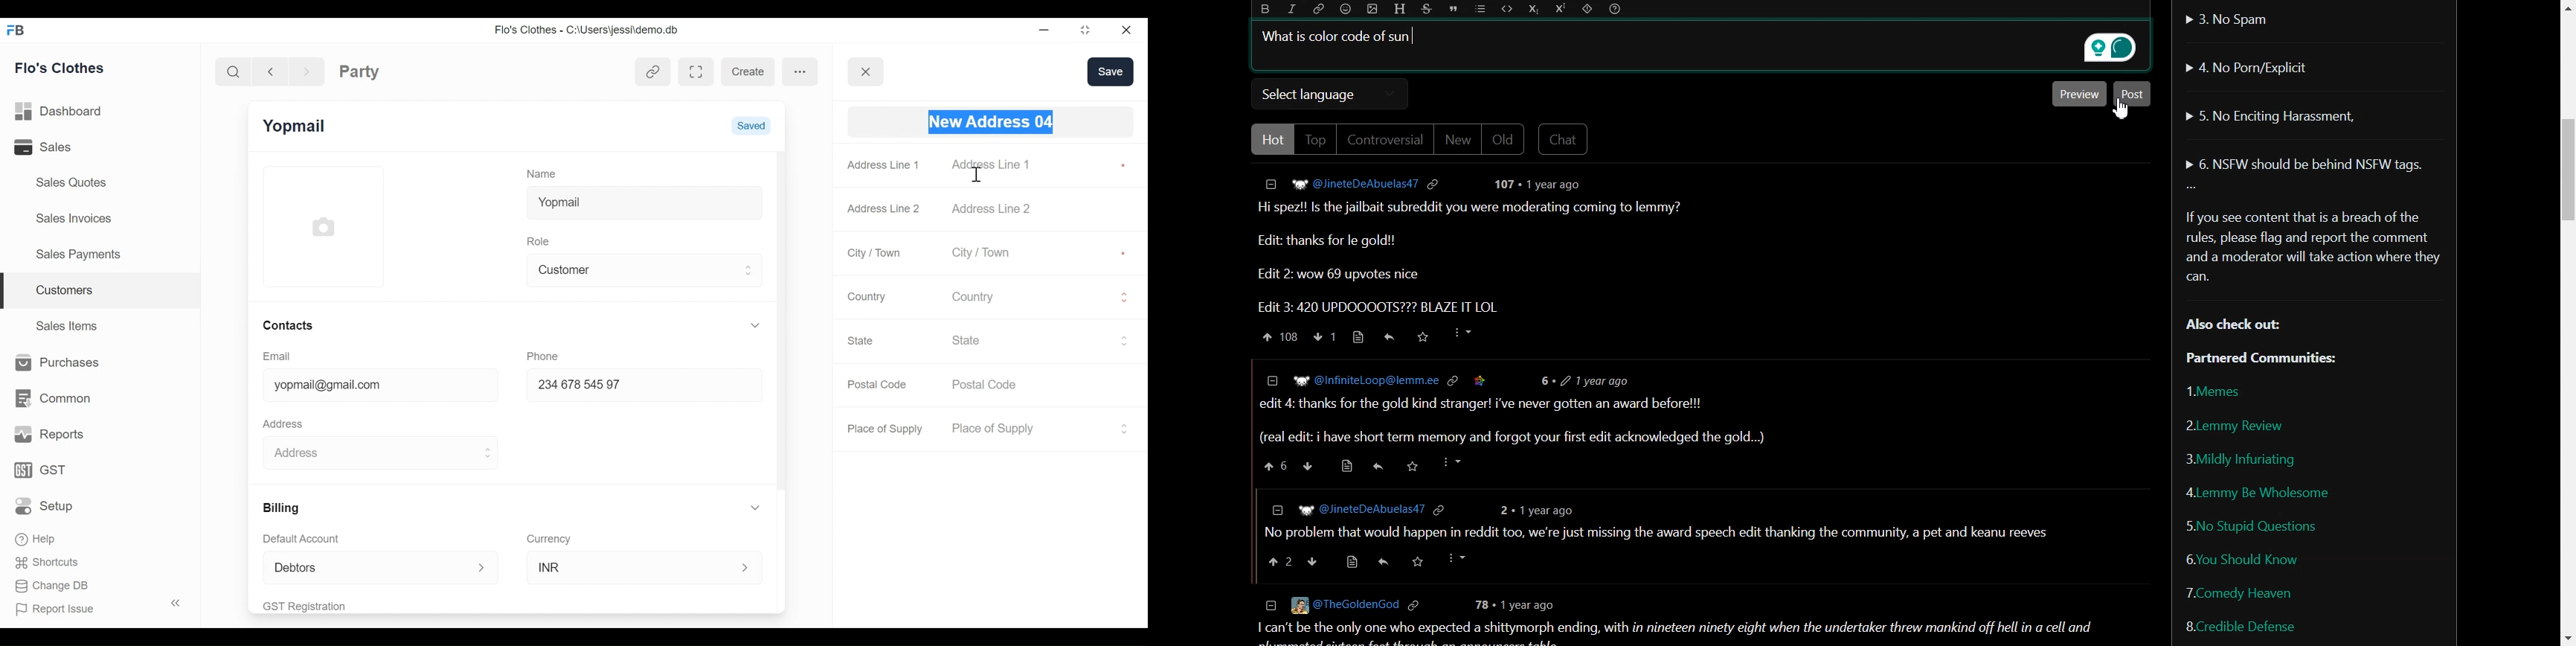 The width and height of the screenshot is (2576, 672). Describe the element at coordinates (1043, 29) in the screenshot. I see `minimize` at that location.